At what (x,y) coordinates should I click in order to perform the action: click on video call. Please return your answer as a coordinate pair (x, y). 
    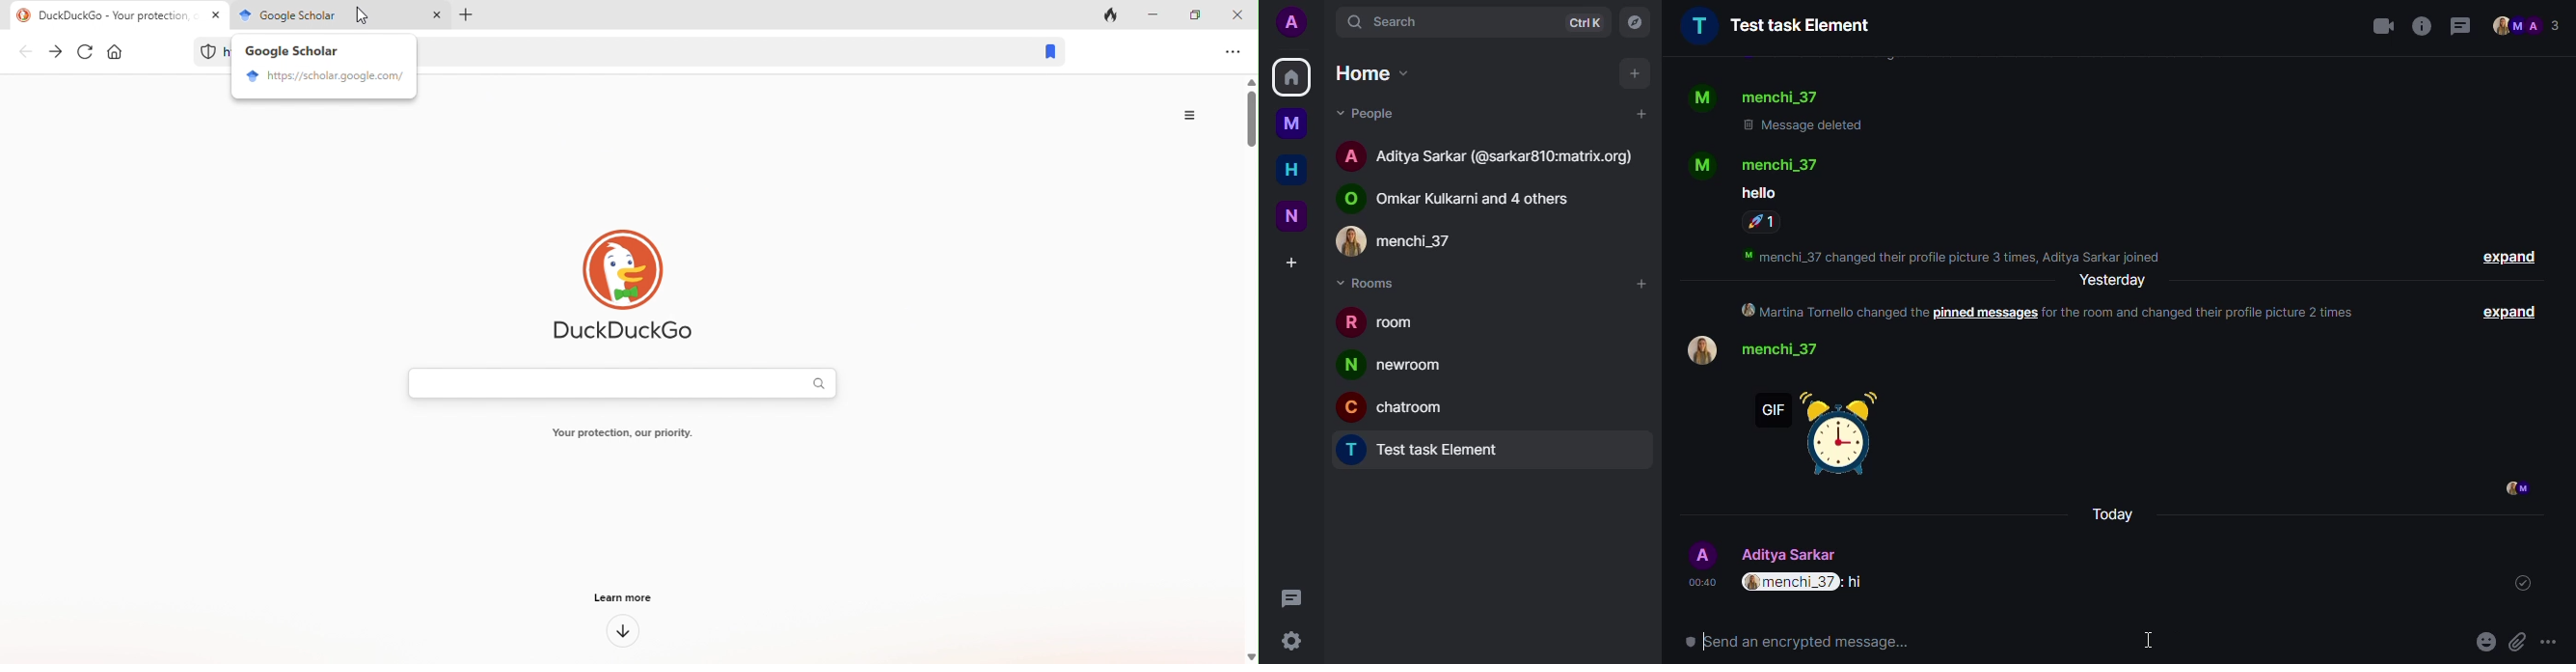
    Looking at the image, I should click on (2380, 23).